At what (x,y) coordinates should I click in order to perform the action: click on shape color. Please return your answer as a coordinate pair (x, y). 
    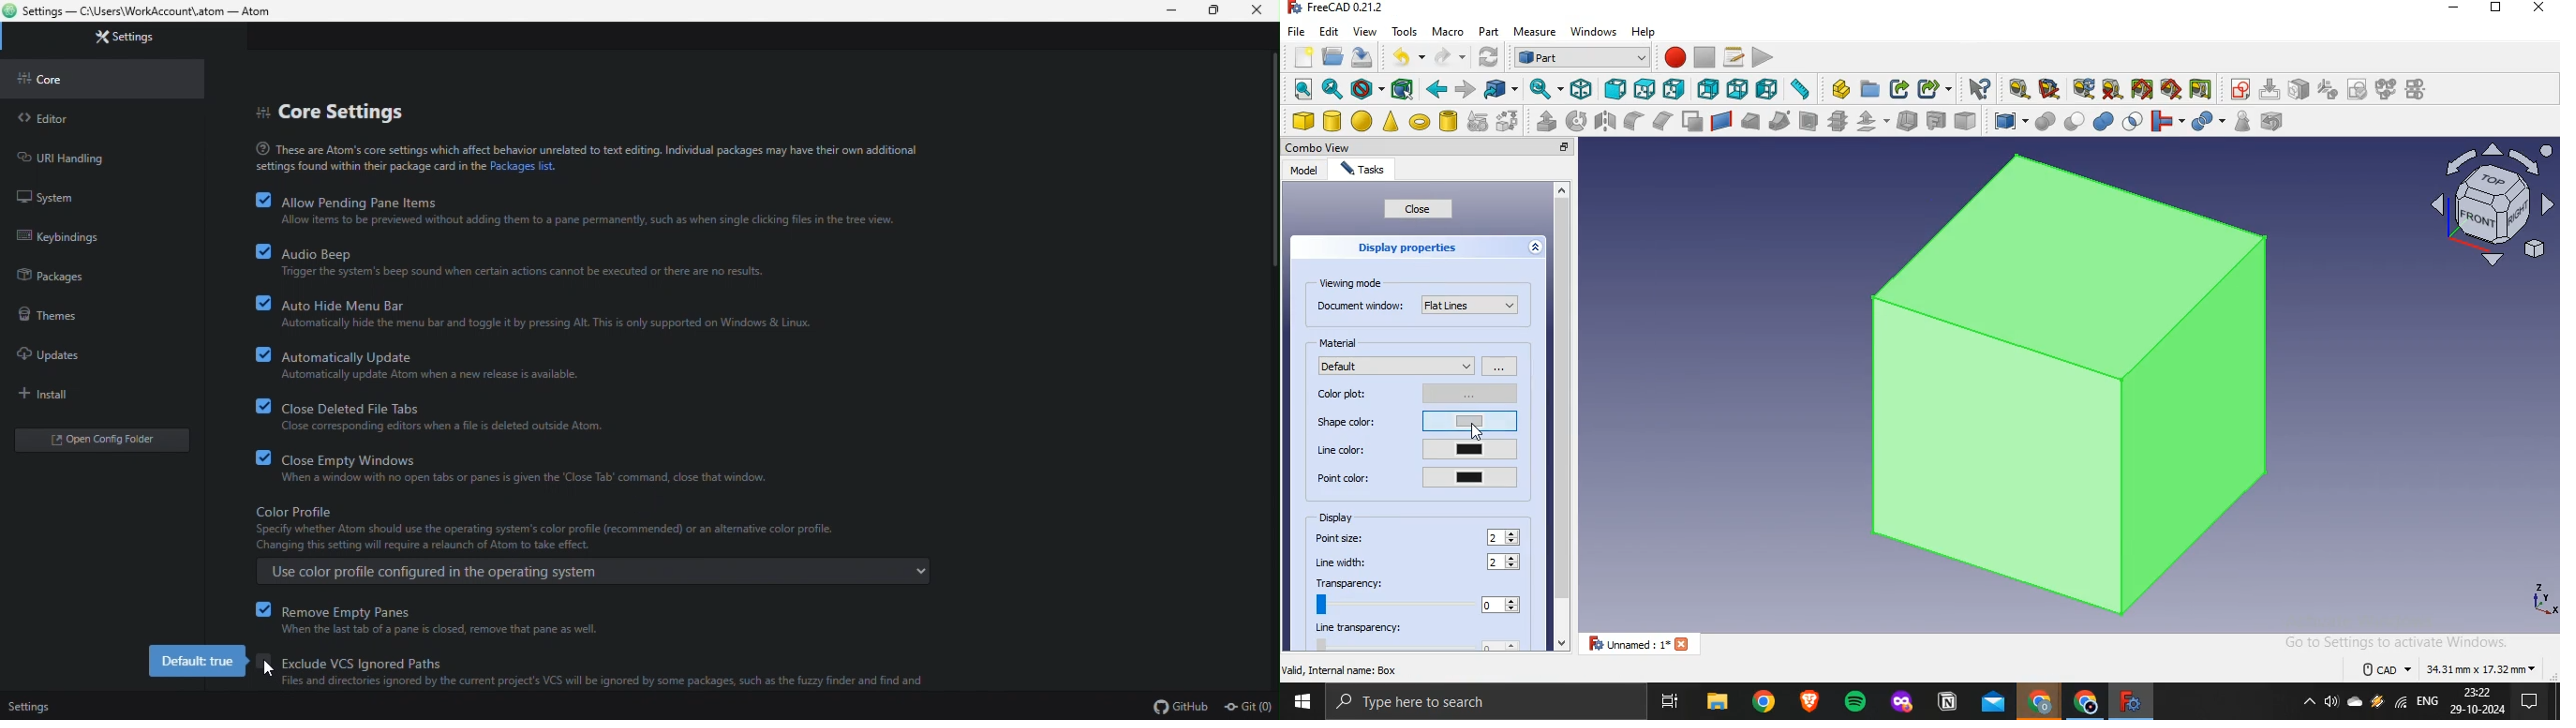
    Looking at the image, I should click on (1419, 419).